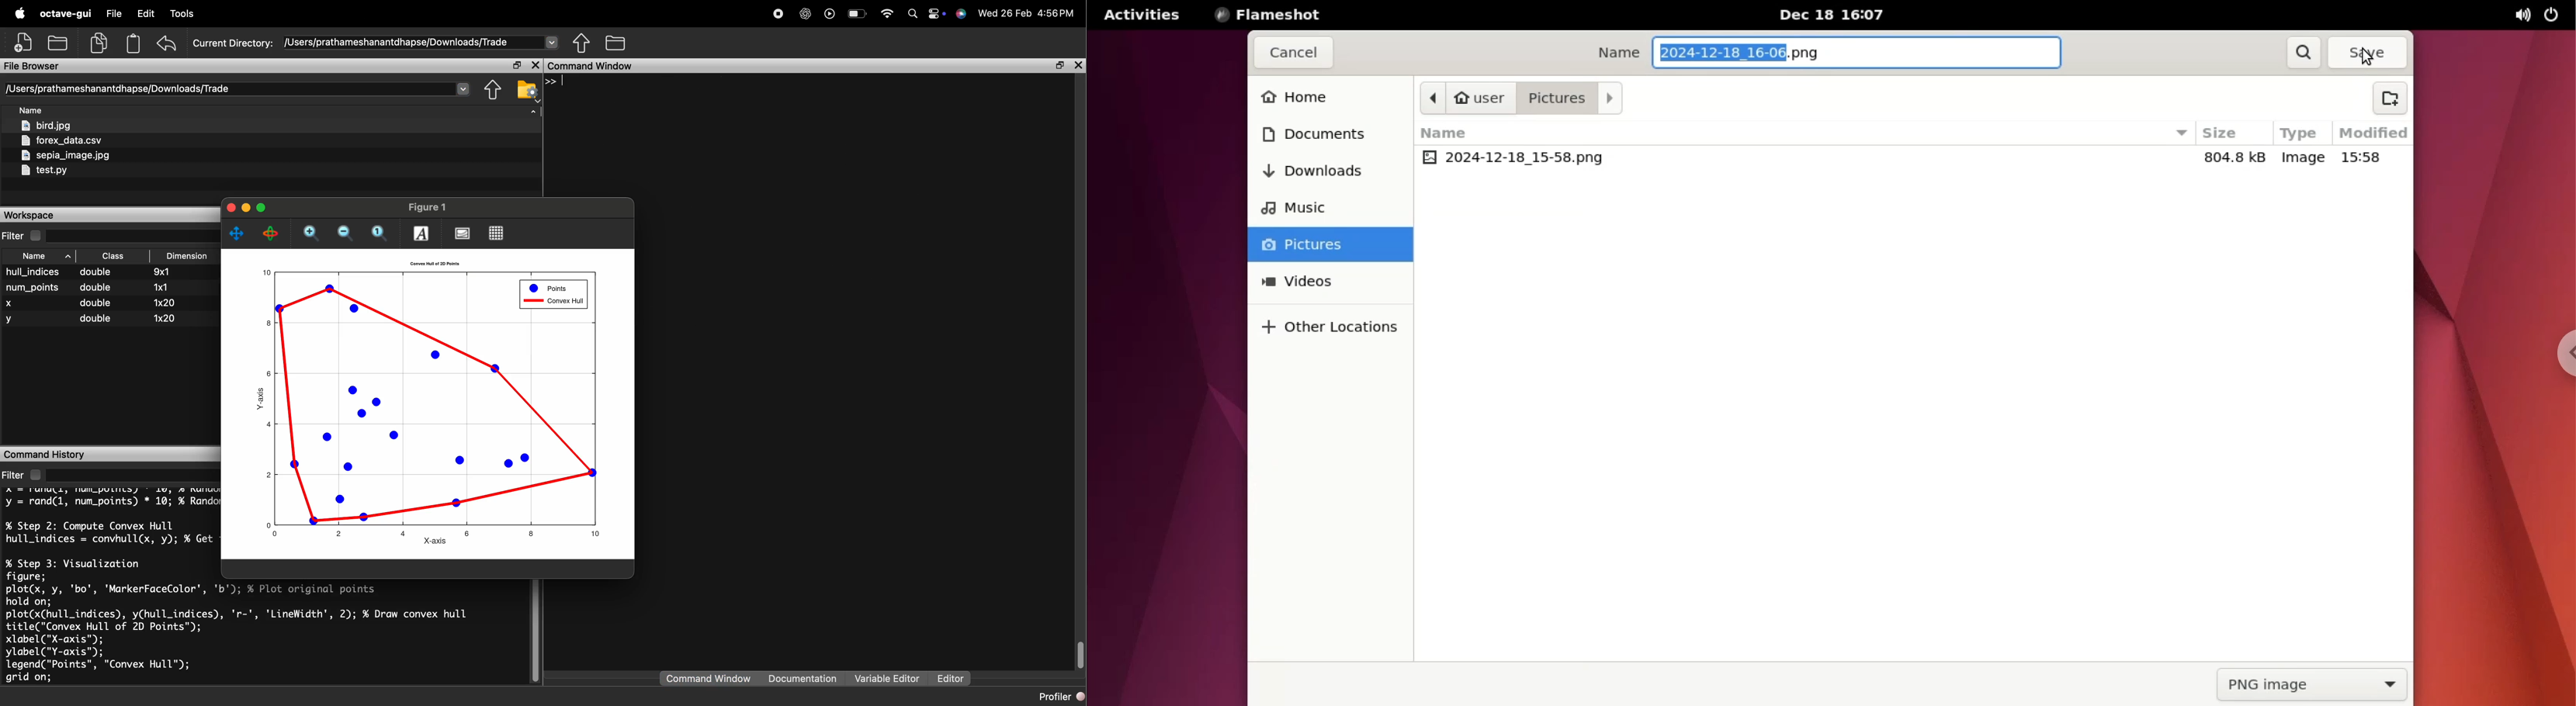  What do you see at coordinates (226, 13) in the screenshot?
I see `Tools` at bounding box center [226, 13].